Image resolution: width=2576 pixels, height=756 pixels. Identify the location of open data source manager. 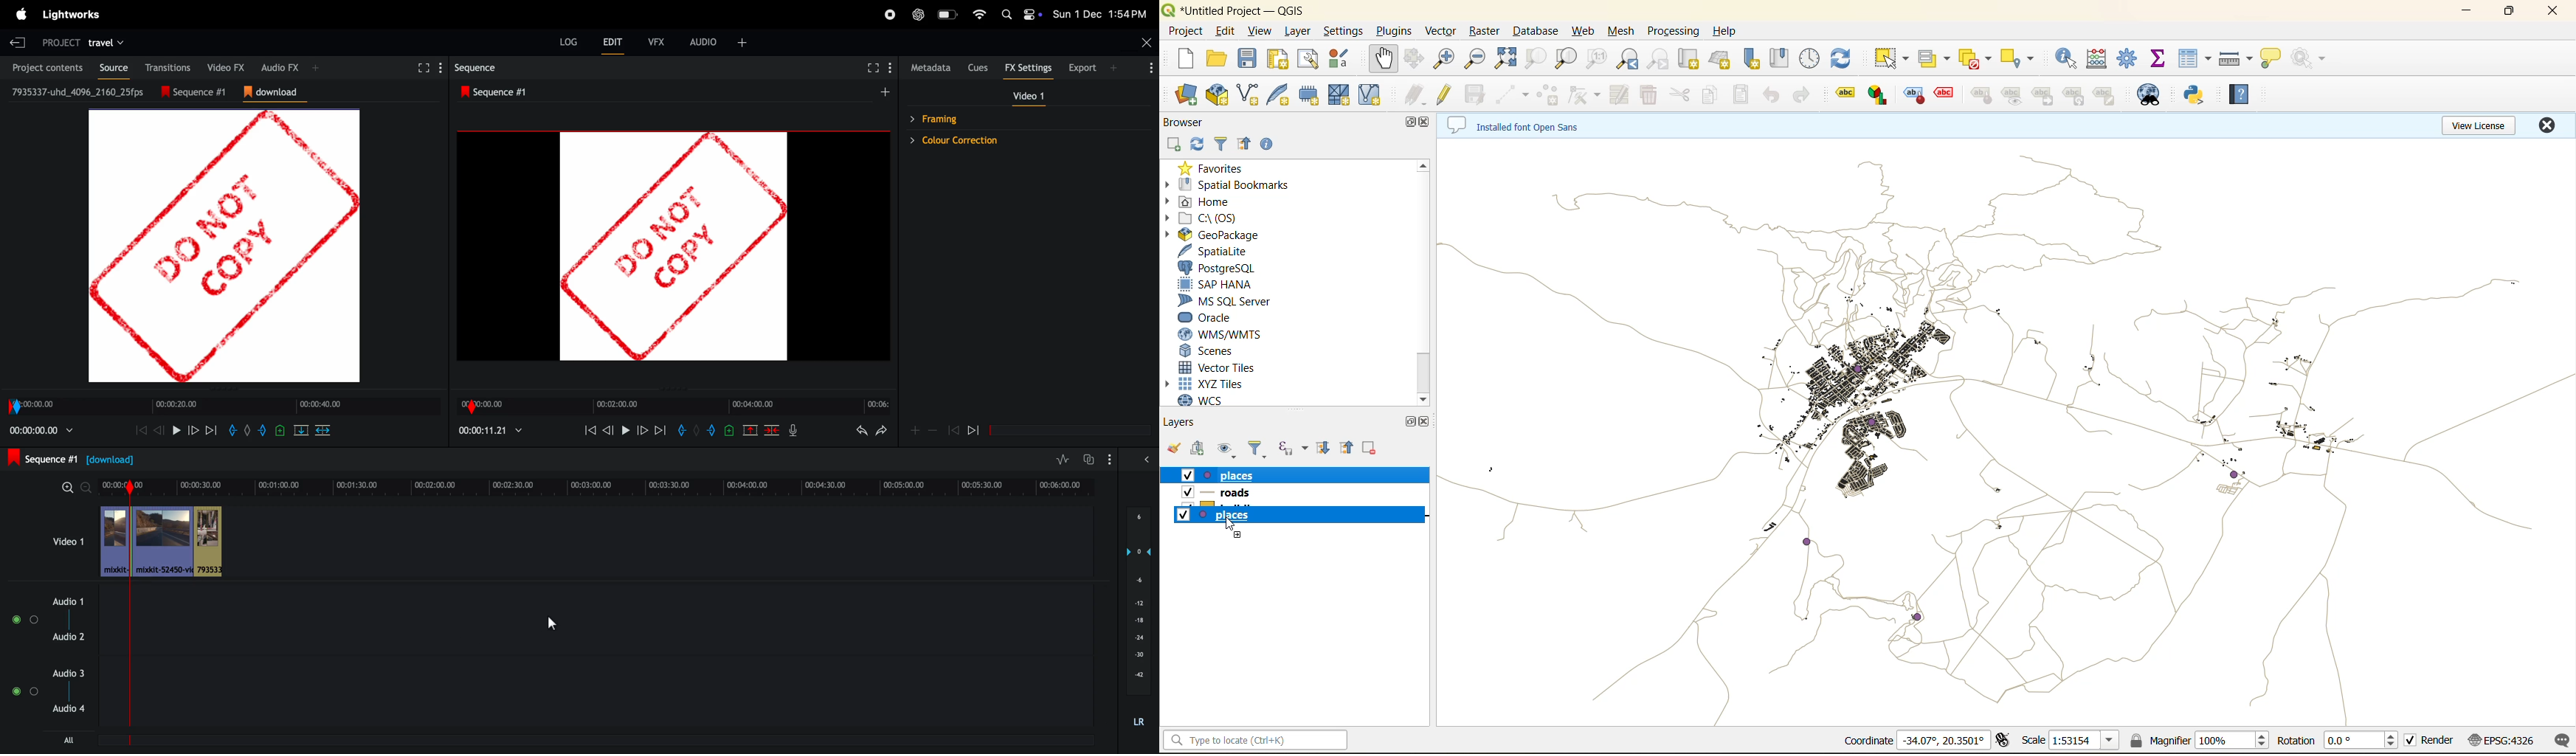
(1185, 97).